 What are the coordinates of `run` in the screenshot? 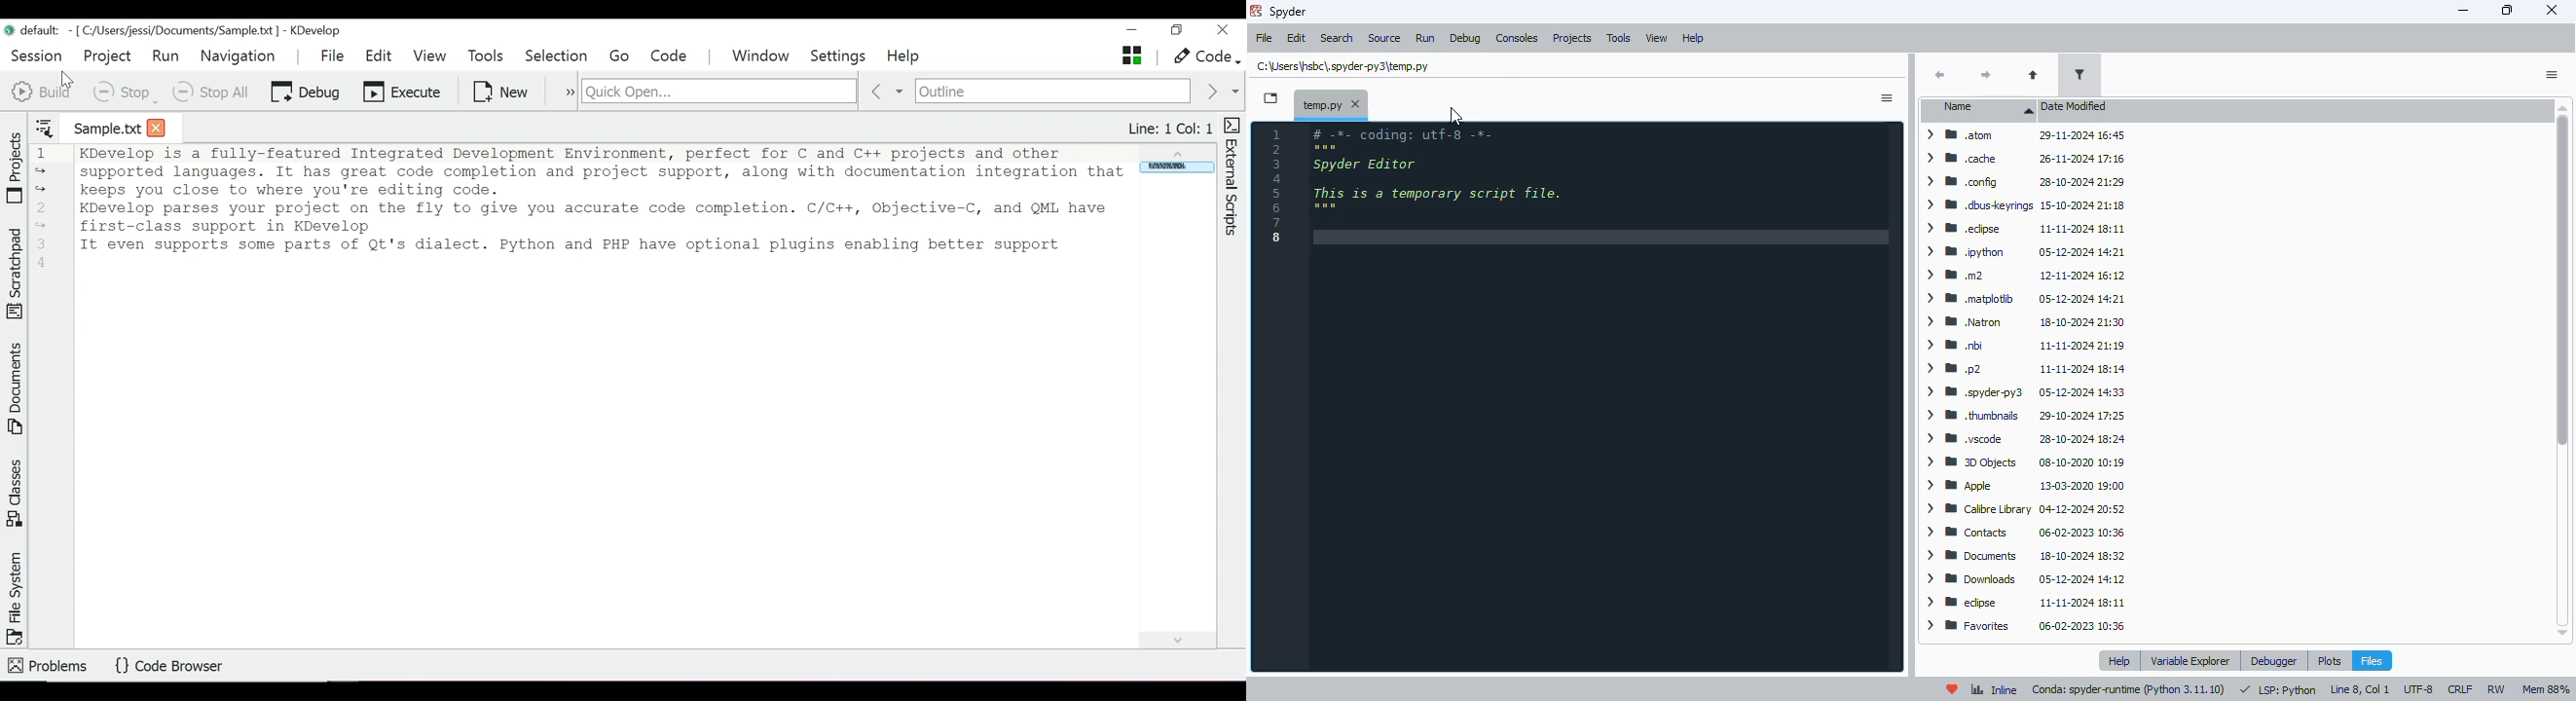 It's located at (1425, 38).